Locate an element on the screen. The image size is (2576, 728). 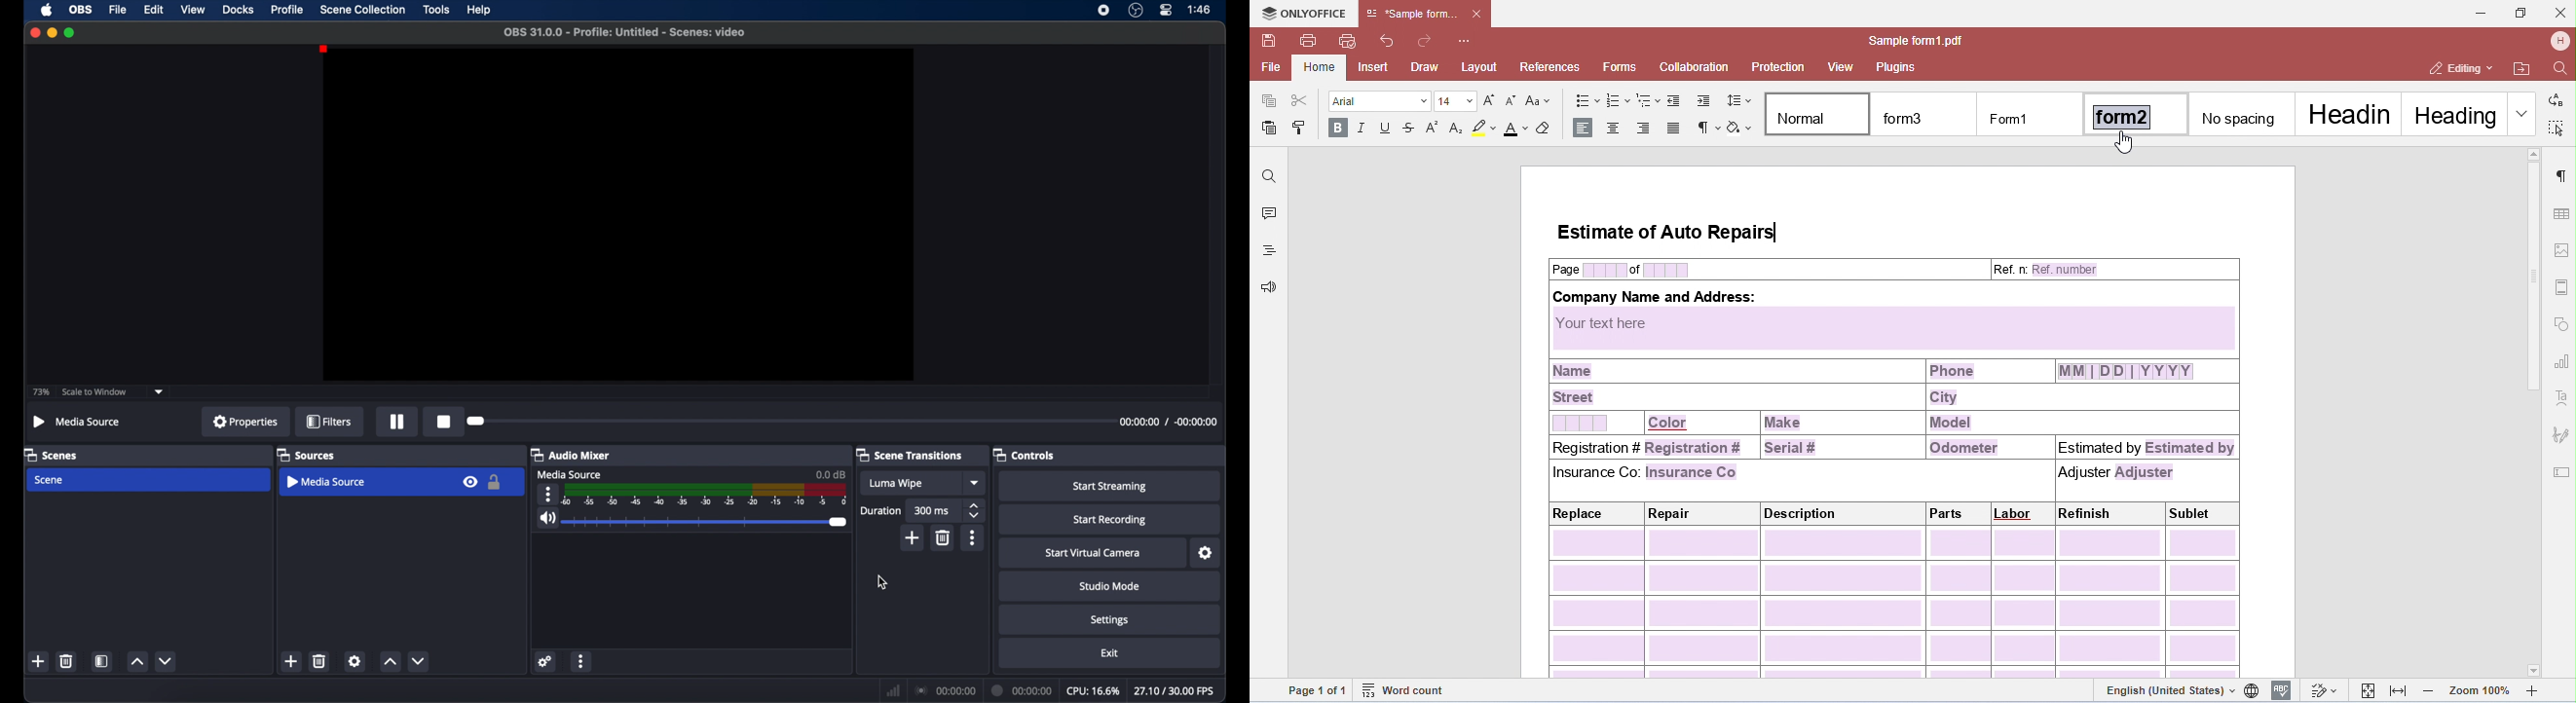
add is located at coordinates (38, 661).